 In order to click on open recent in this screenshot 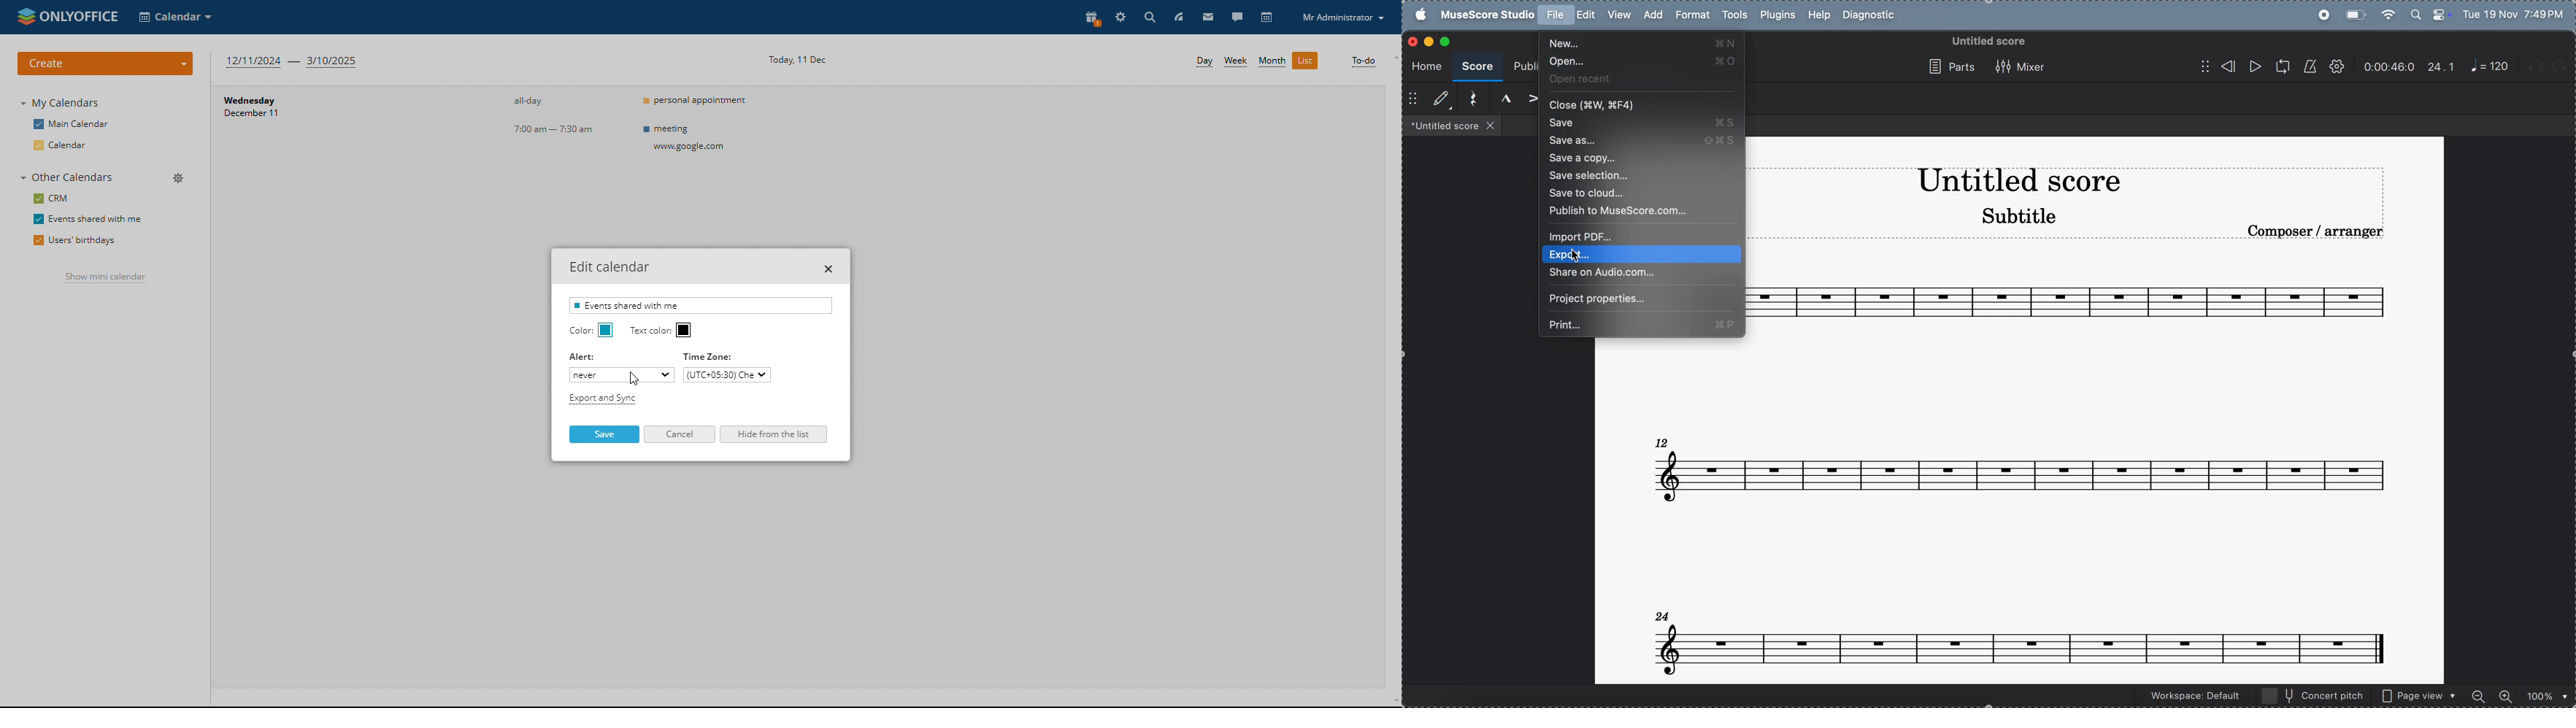, I will do `click(1640, 79)`.